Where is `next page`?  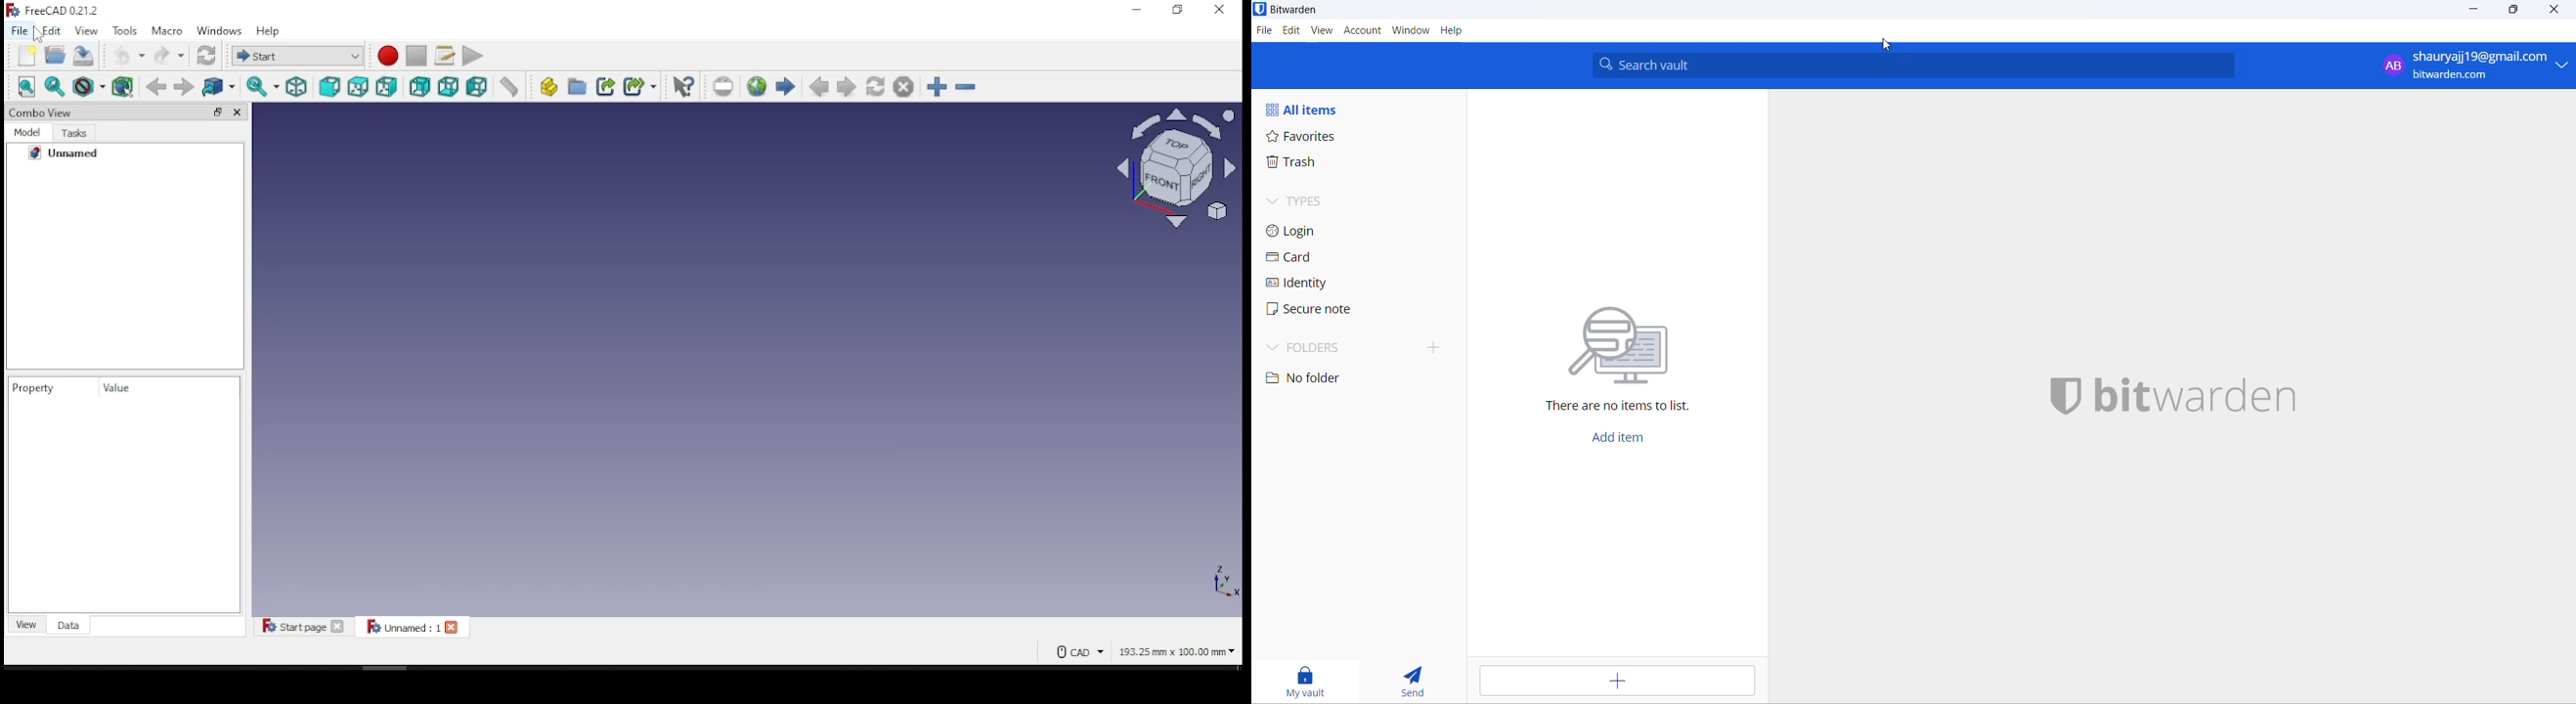 next page is located at coordinates (847, 86).